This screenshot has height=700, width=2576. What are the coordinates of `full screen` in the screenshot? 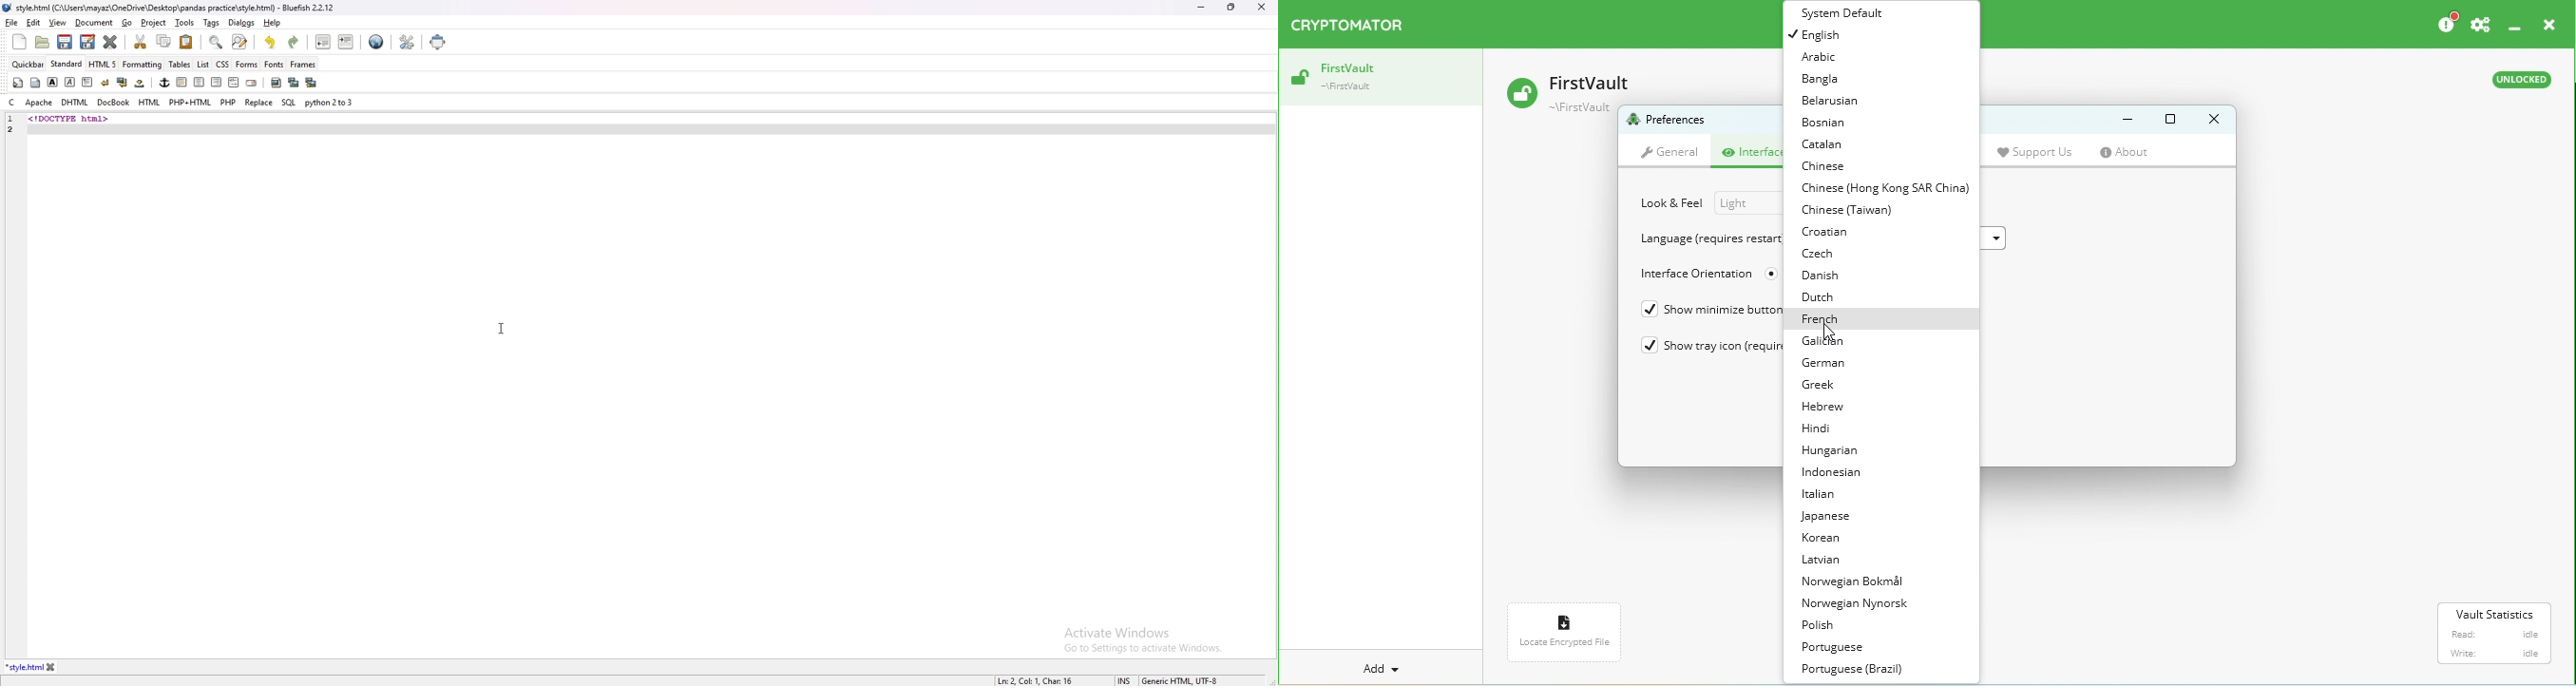 It's located at (440, 41).